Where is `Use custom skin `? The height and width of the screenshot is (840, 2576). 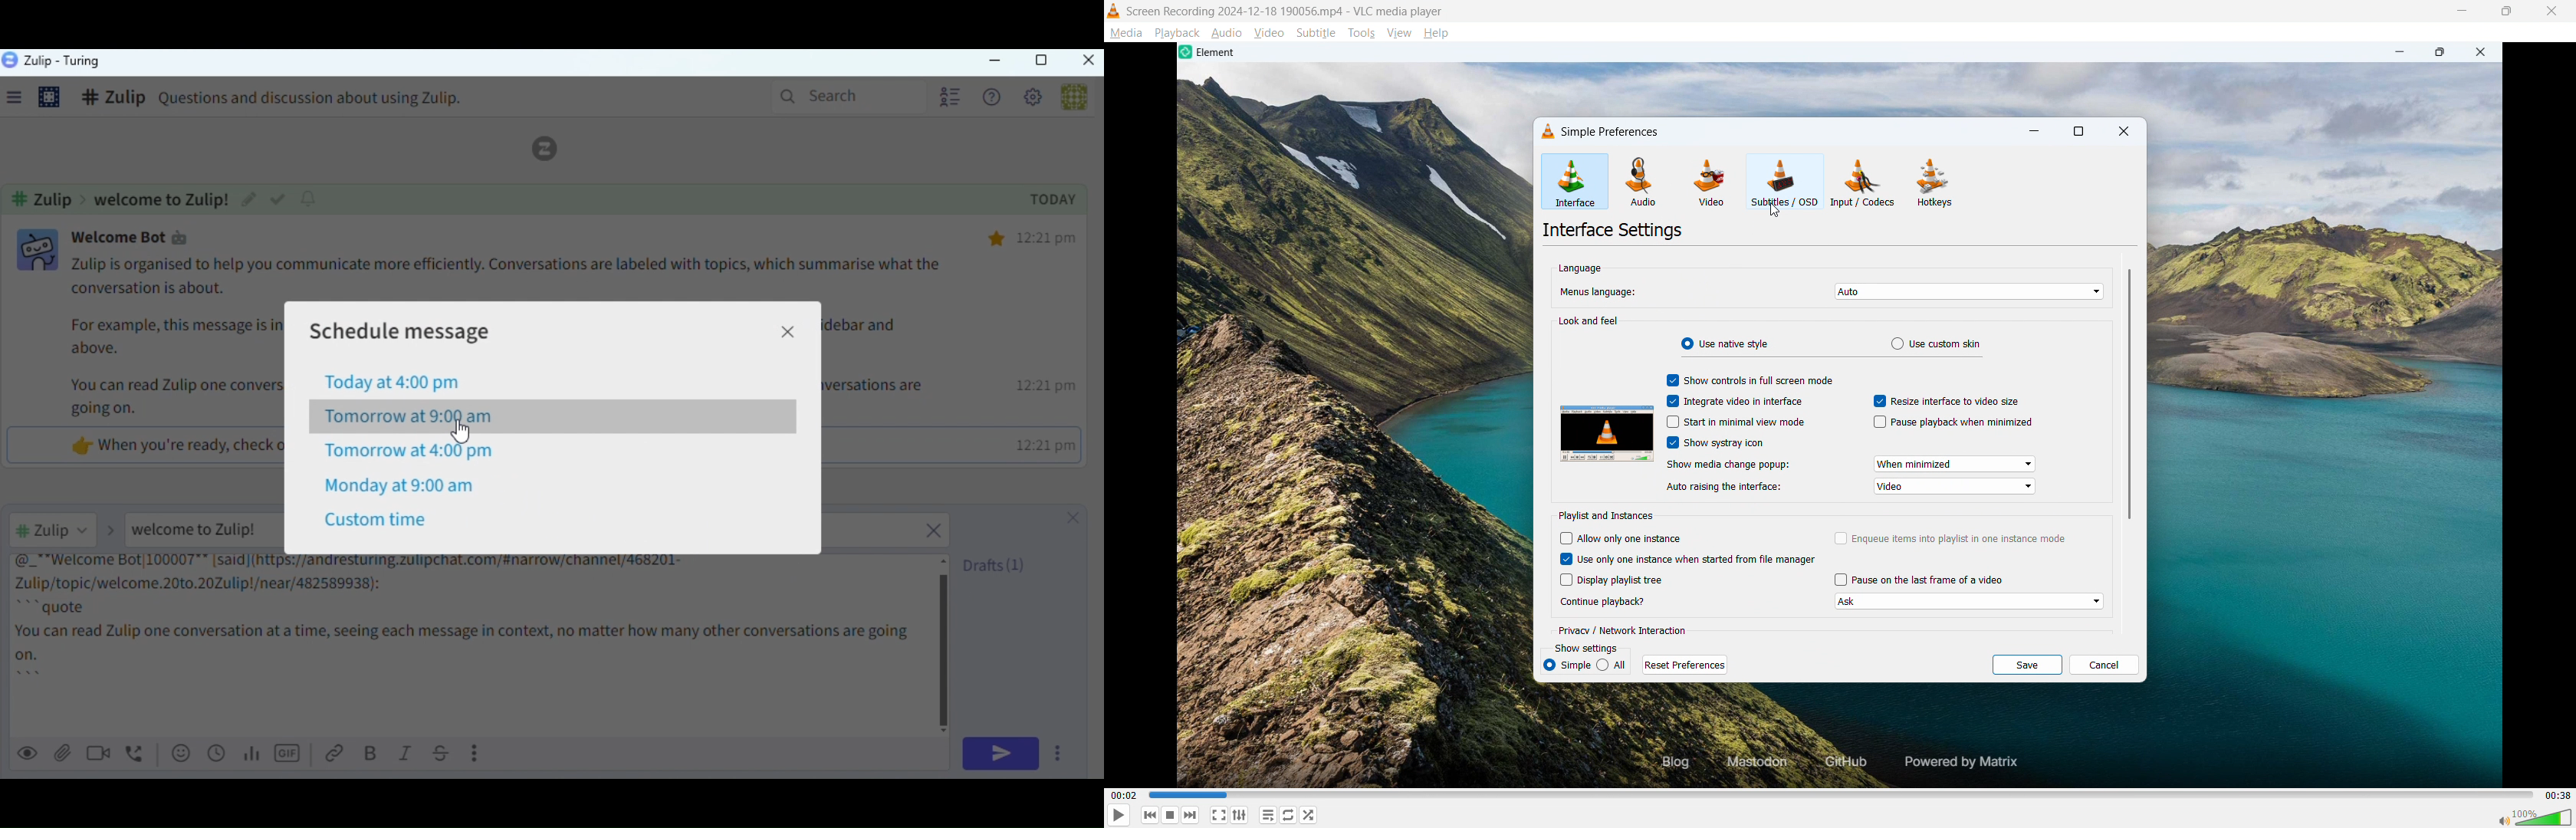 Use custom skin  is located at coordinates (1937, 344).